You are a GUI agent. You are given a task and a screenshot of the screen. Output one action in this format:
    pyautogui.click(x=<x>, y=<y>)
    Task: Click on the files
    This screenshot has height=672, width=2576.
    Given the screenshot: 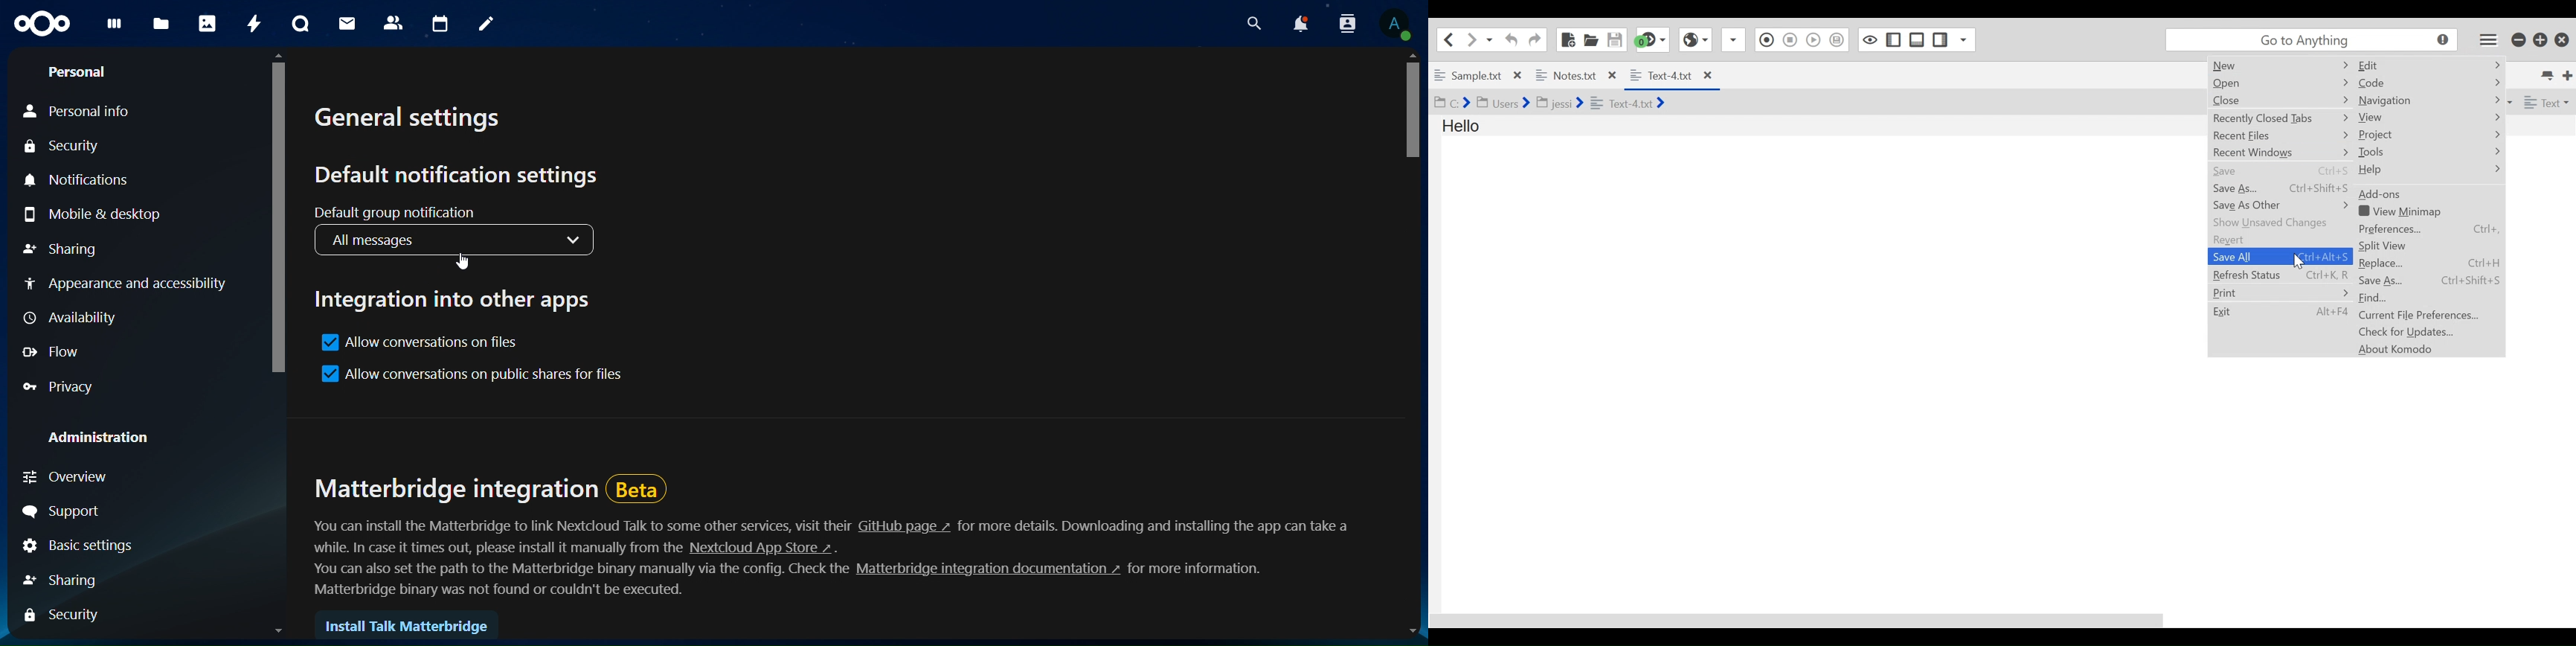 What is the action you would take?
    pyautogui.click(x=164, y=25)
    